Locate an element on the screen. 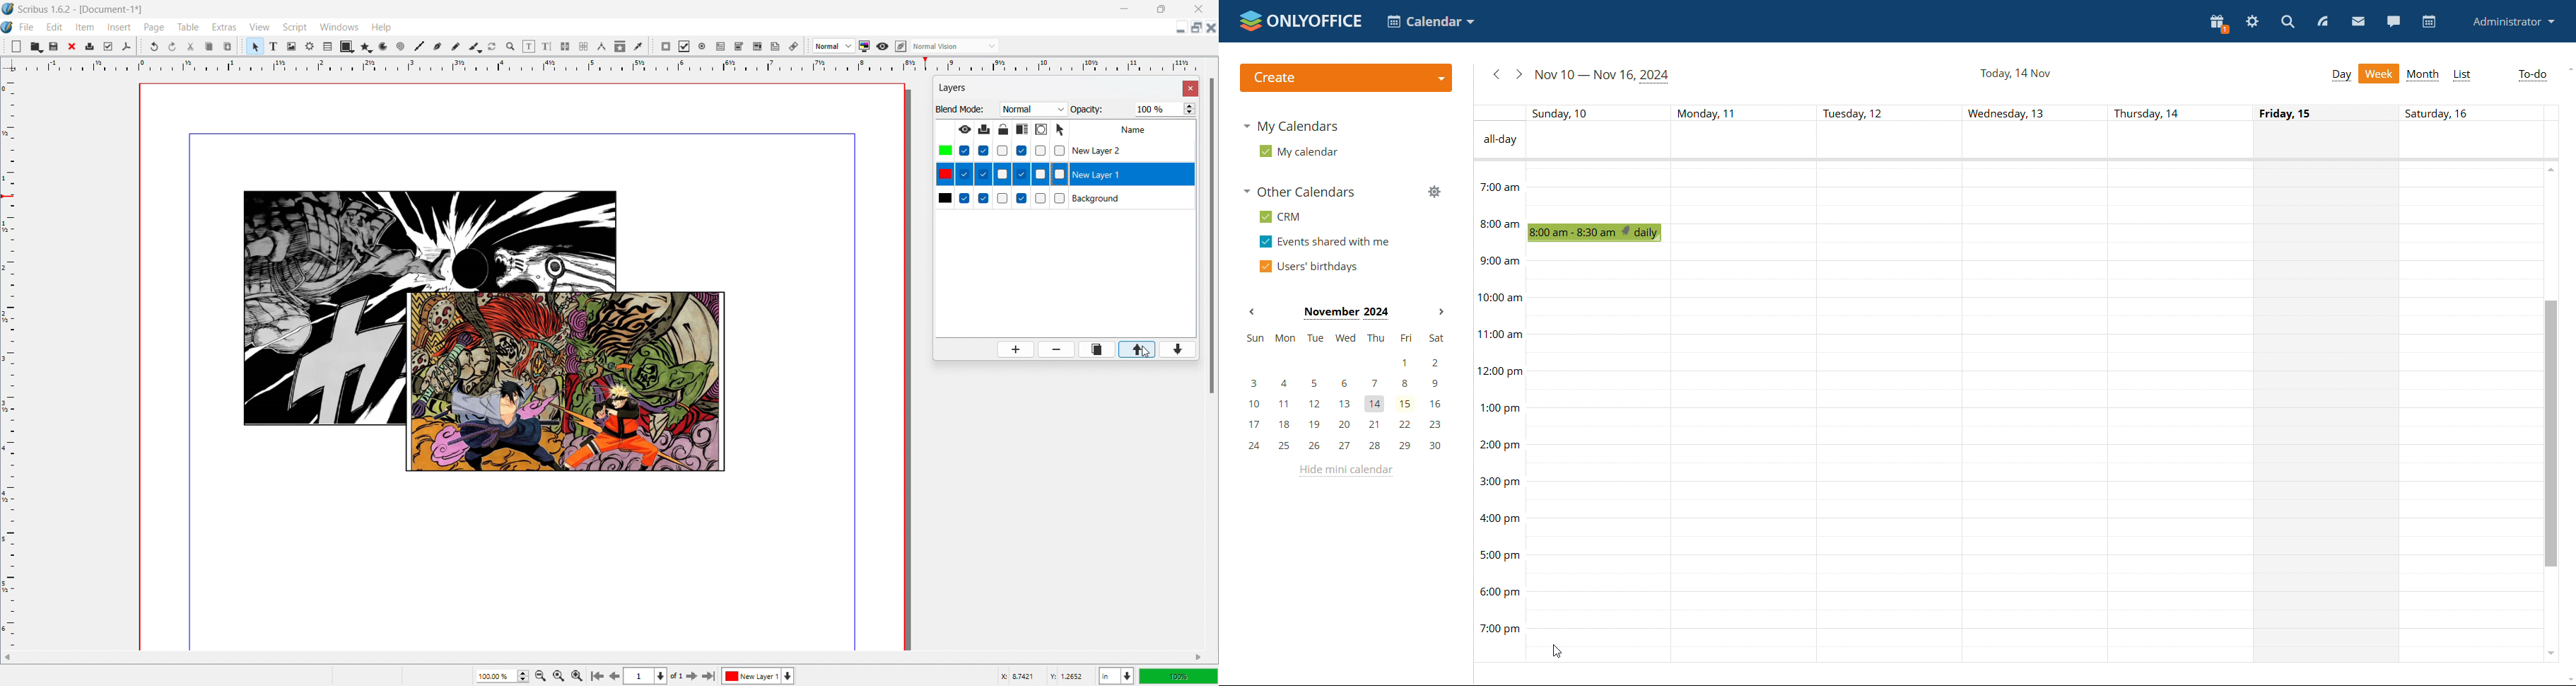 The width and height of the screenshot is (2576, 700). Name is located at coordinates (1135, 130).